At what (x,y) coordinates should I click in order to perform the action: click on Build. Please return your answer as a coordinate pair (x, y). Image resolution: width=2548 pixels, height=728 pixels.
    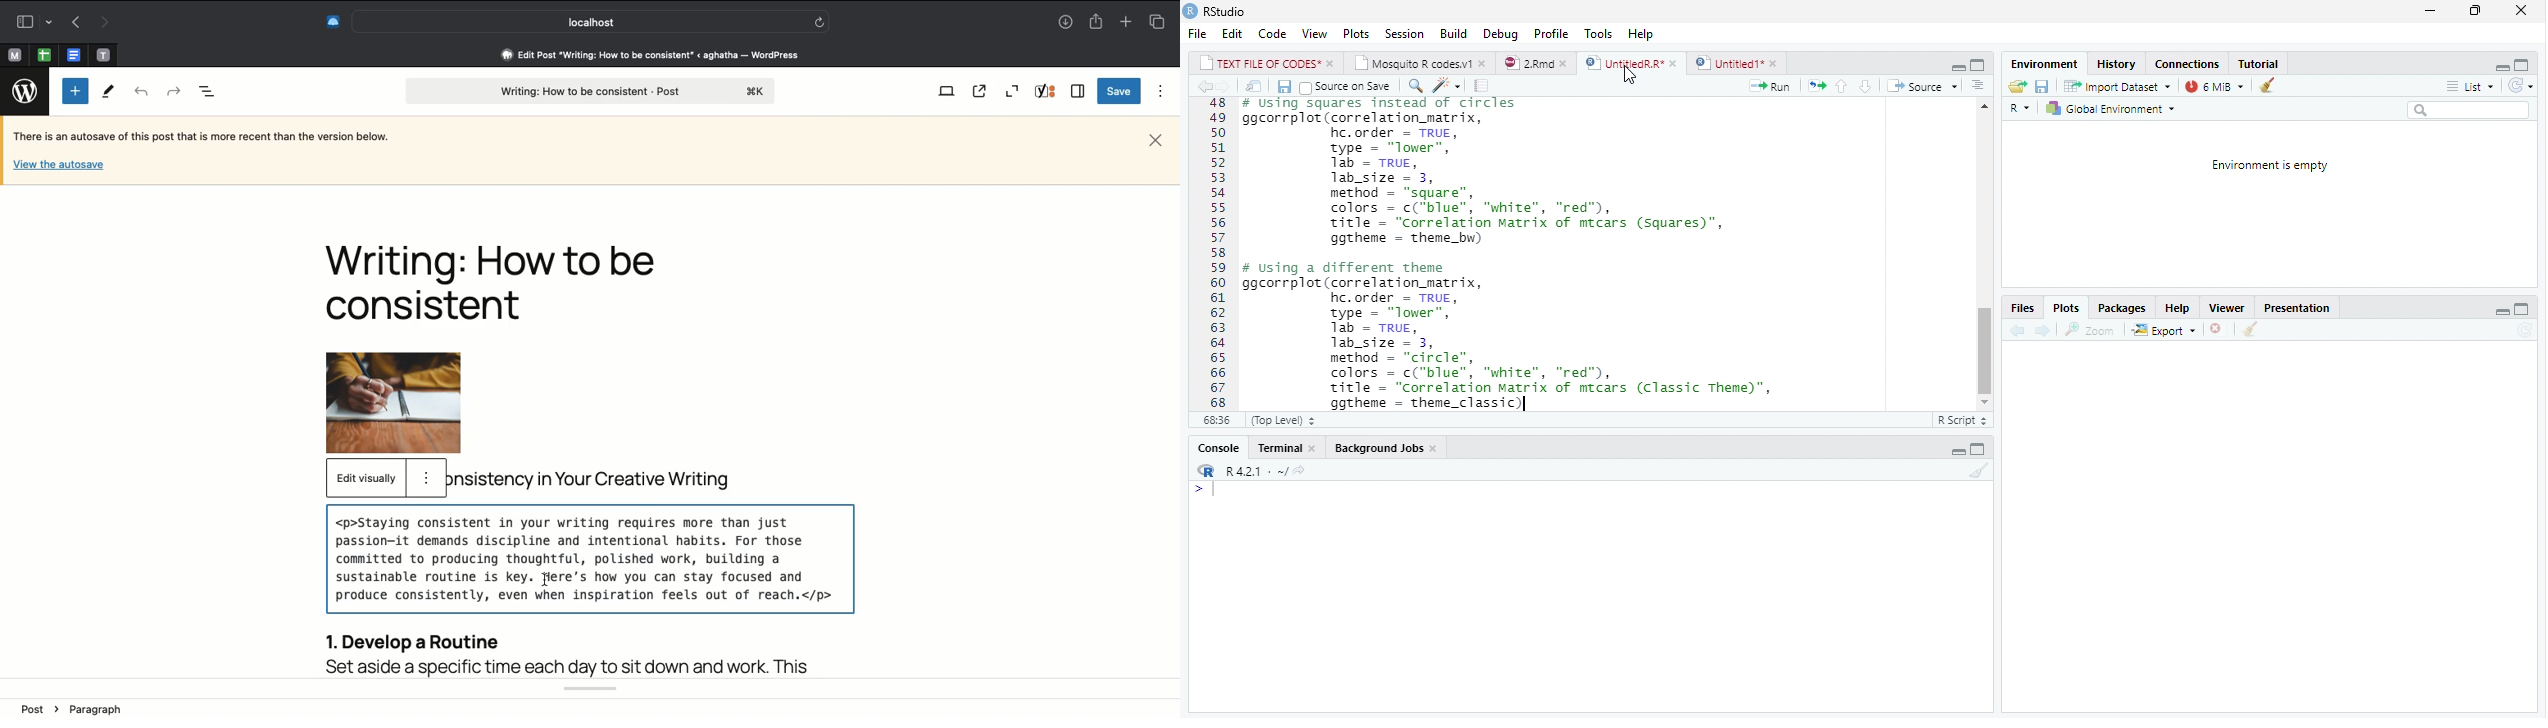
    Looking at the image, I should click on (1455, 33).